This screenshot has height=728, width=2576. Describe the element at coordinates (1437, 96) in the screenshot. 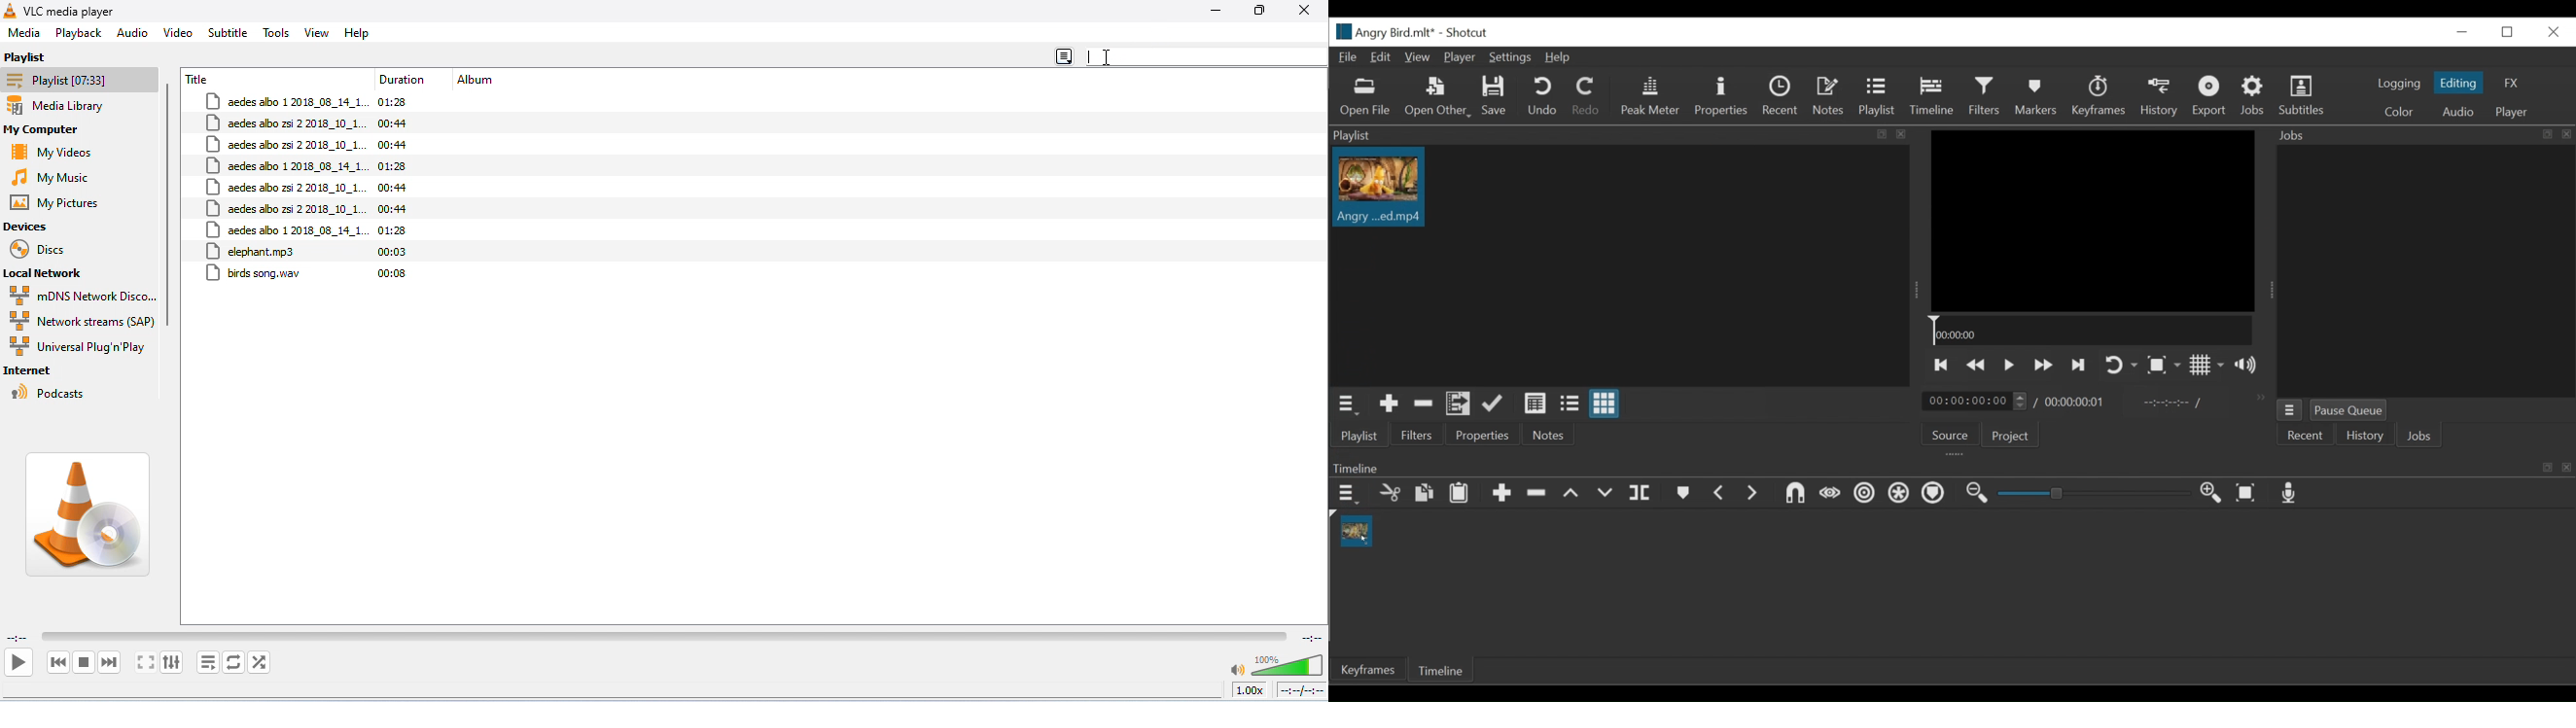

I see `Open Other` at that location.